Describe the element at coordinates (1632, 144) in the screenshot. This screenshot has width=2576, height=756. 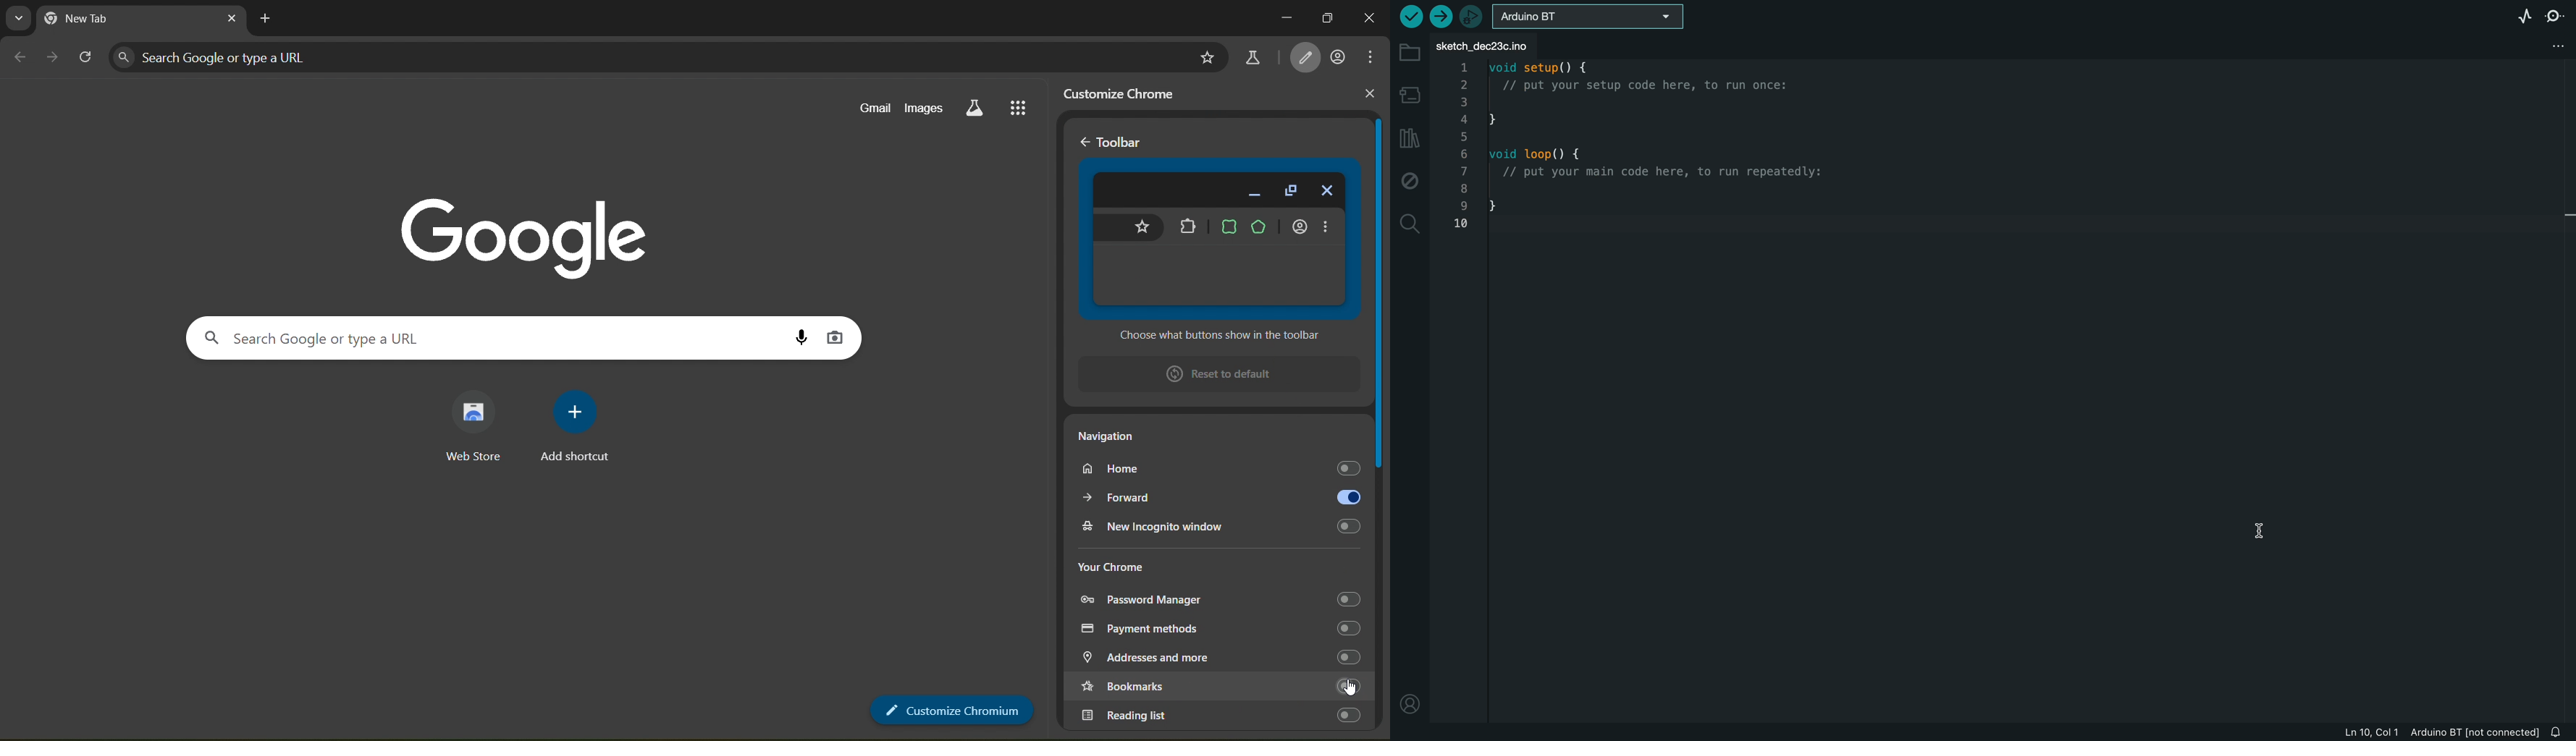
I see `code` at that location.